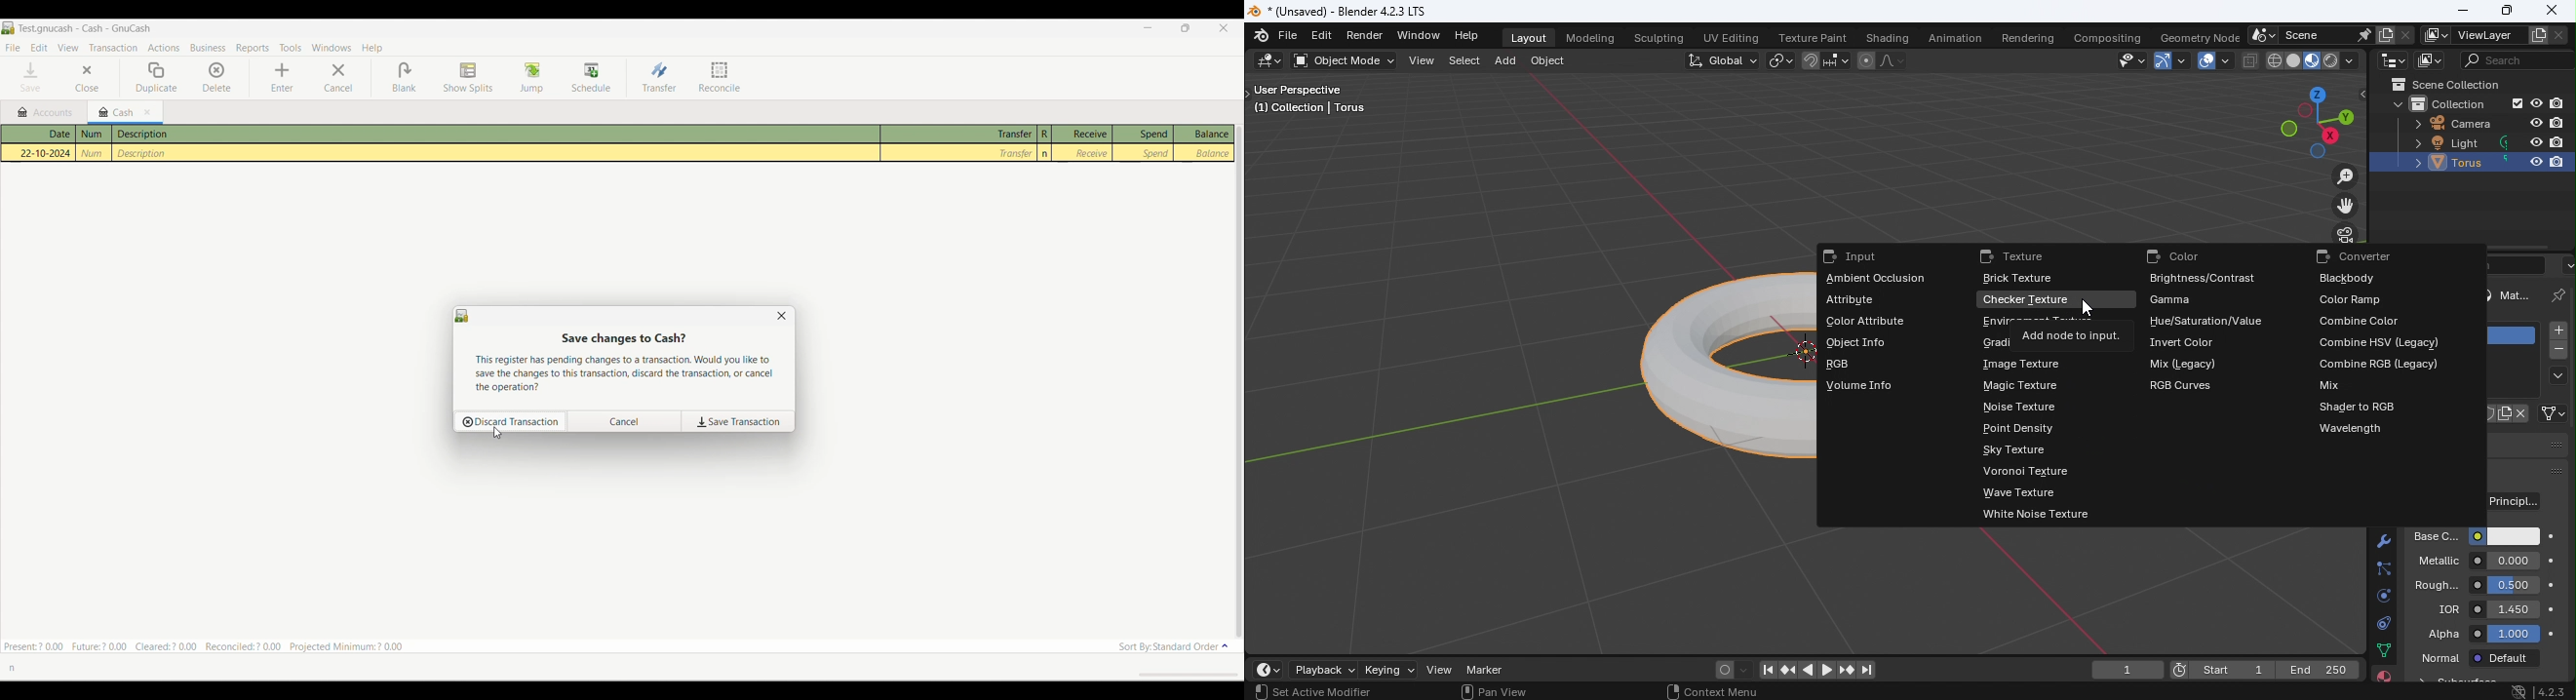 This screenshot has width=2576, height=700. I want to click on Torus, so click(1708, 361).